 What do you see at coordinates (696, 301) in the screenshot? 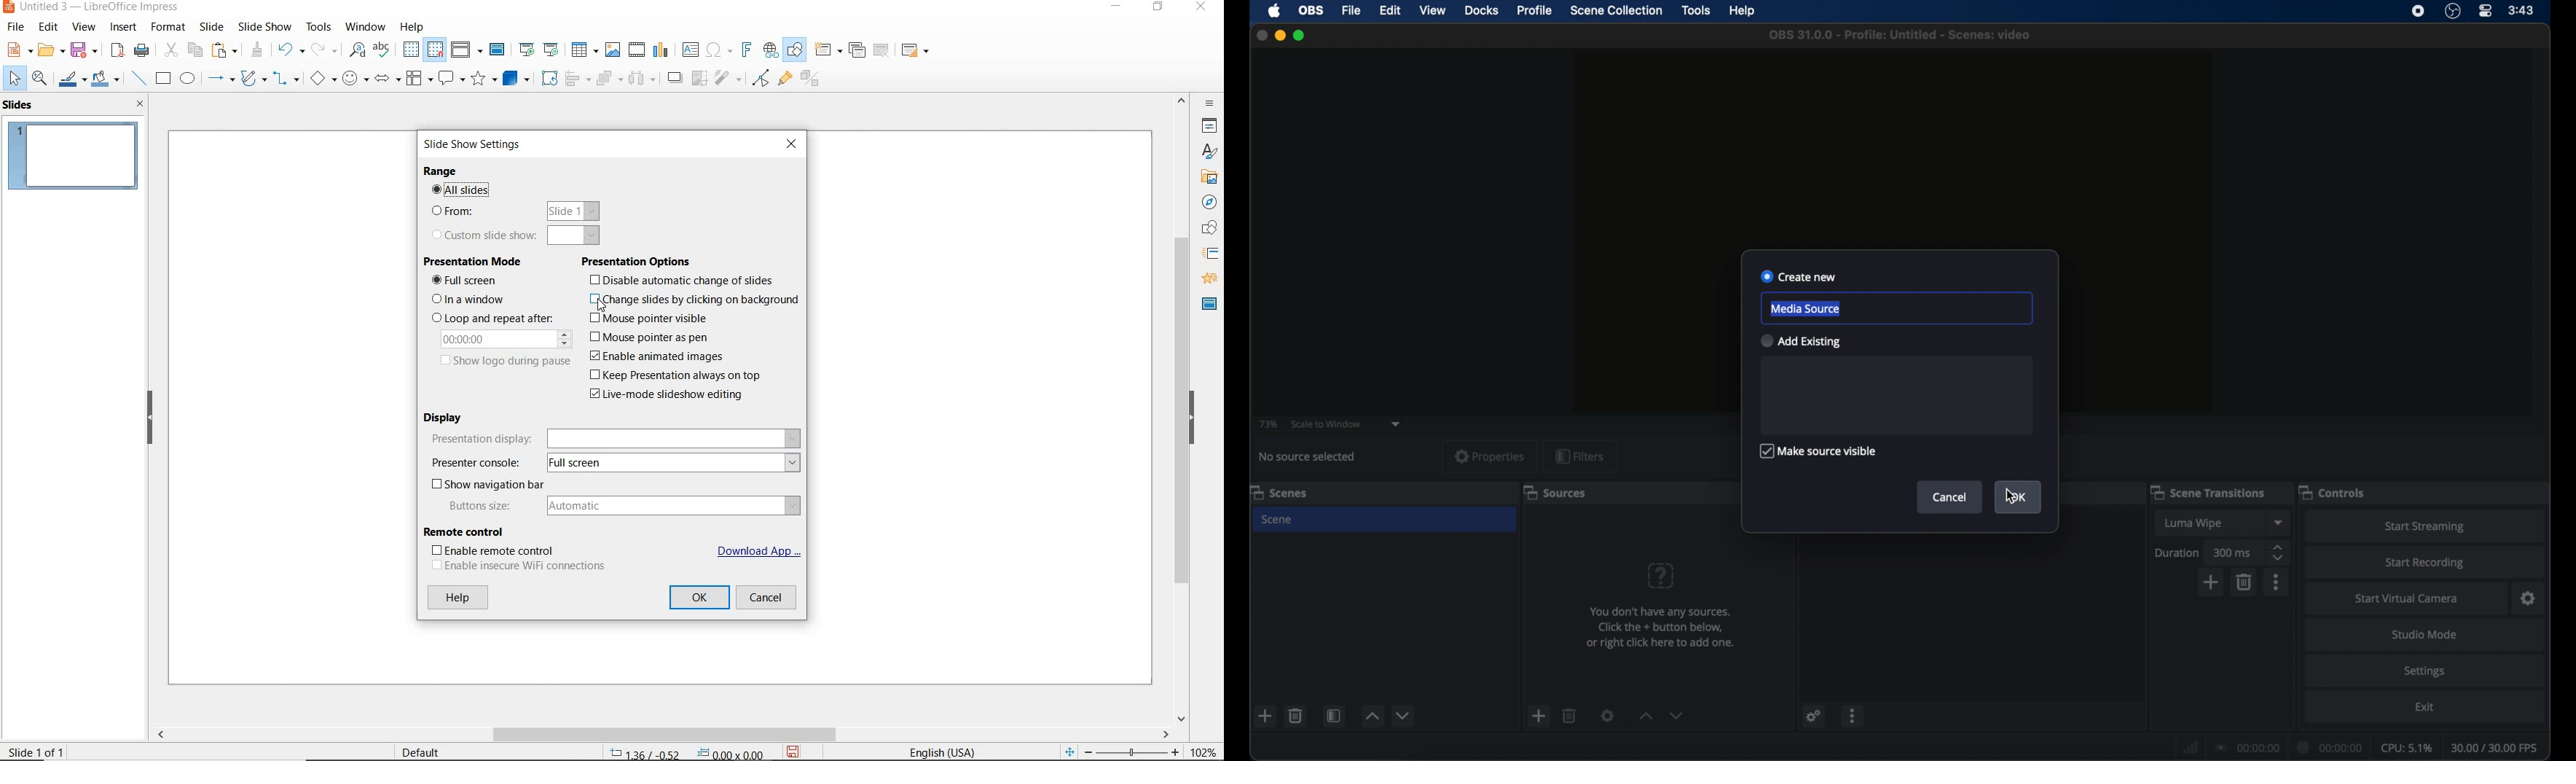
I see `change slides by clicking on background` at bounding box center [696, 301].